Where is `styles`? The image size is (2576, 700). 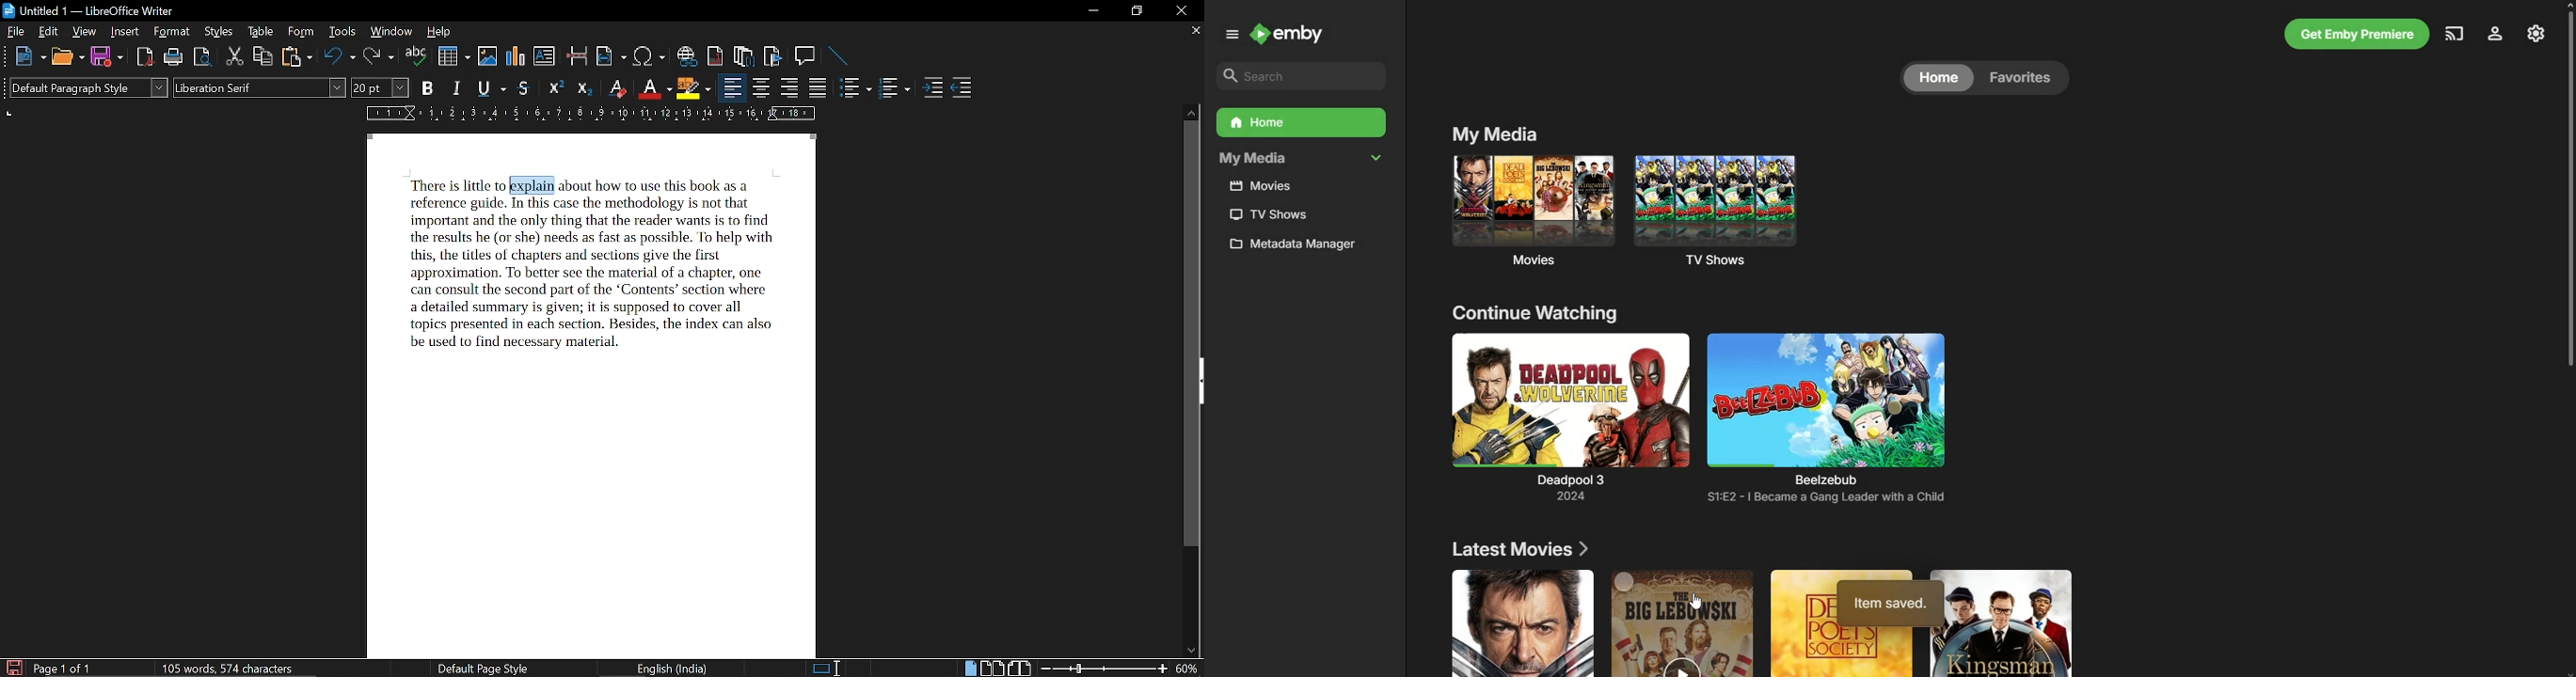 styles is located at coordinates (219, 33).